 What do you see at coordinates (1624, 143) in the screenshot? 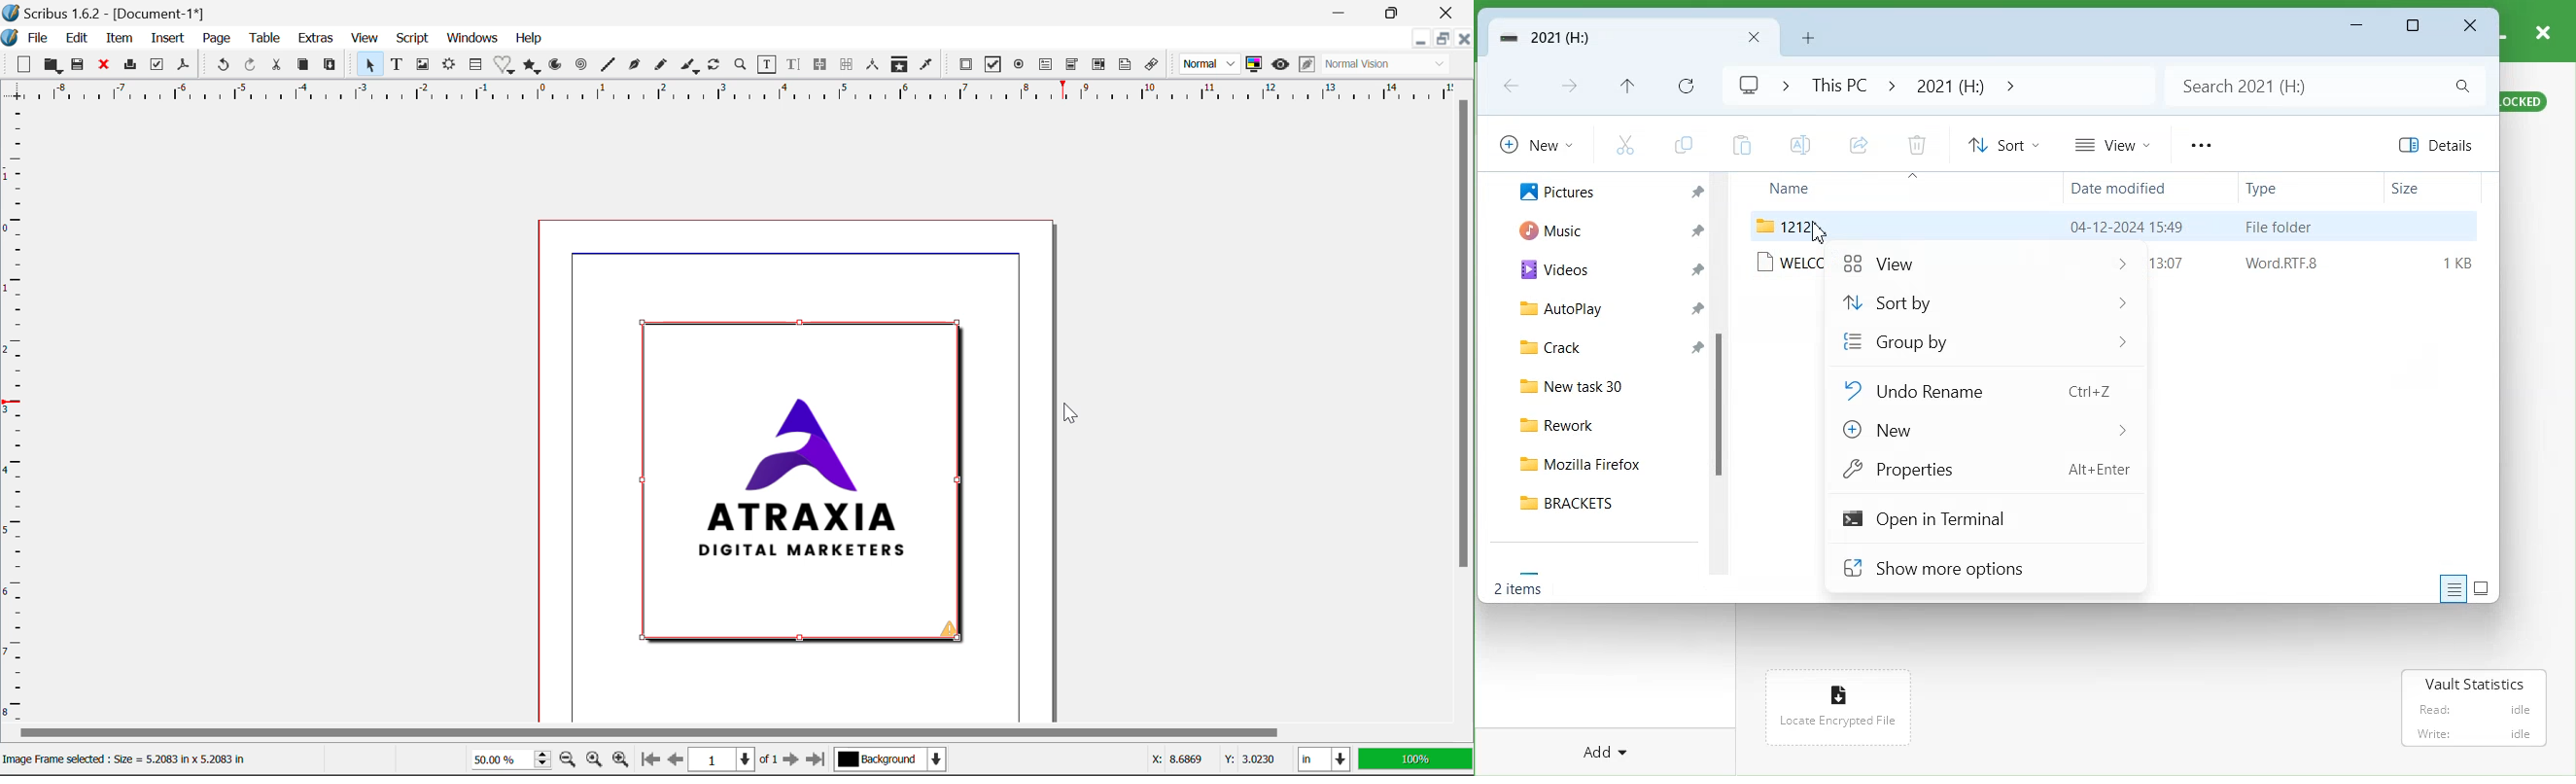
I see `Cut` at bounding box center [1624, 143].